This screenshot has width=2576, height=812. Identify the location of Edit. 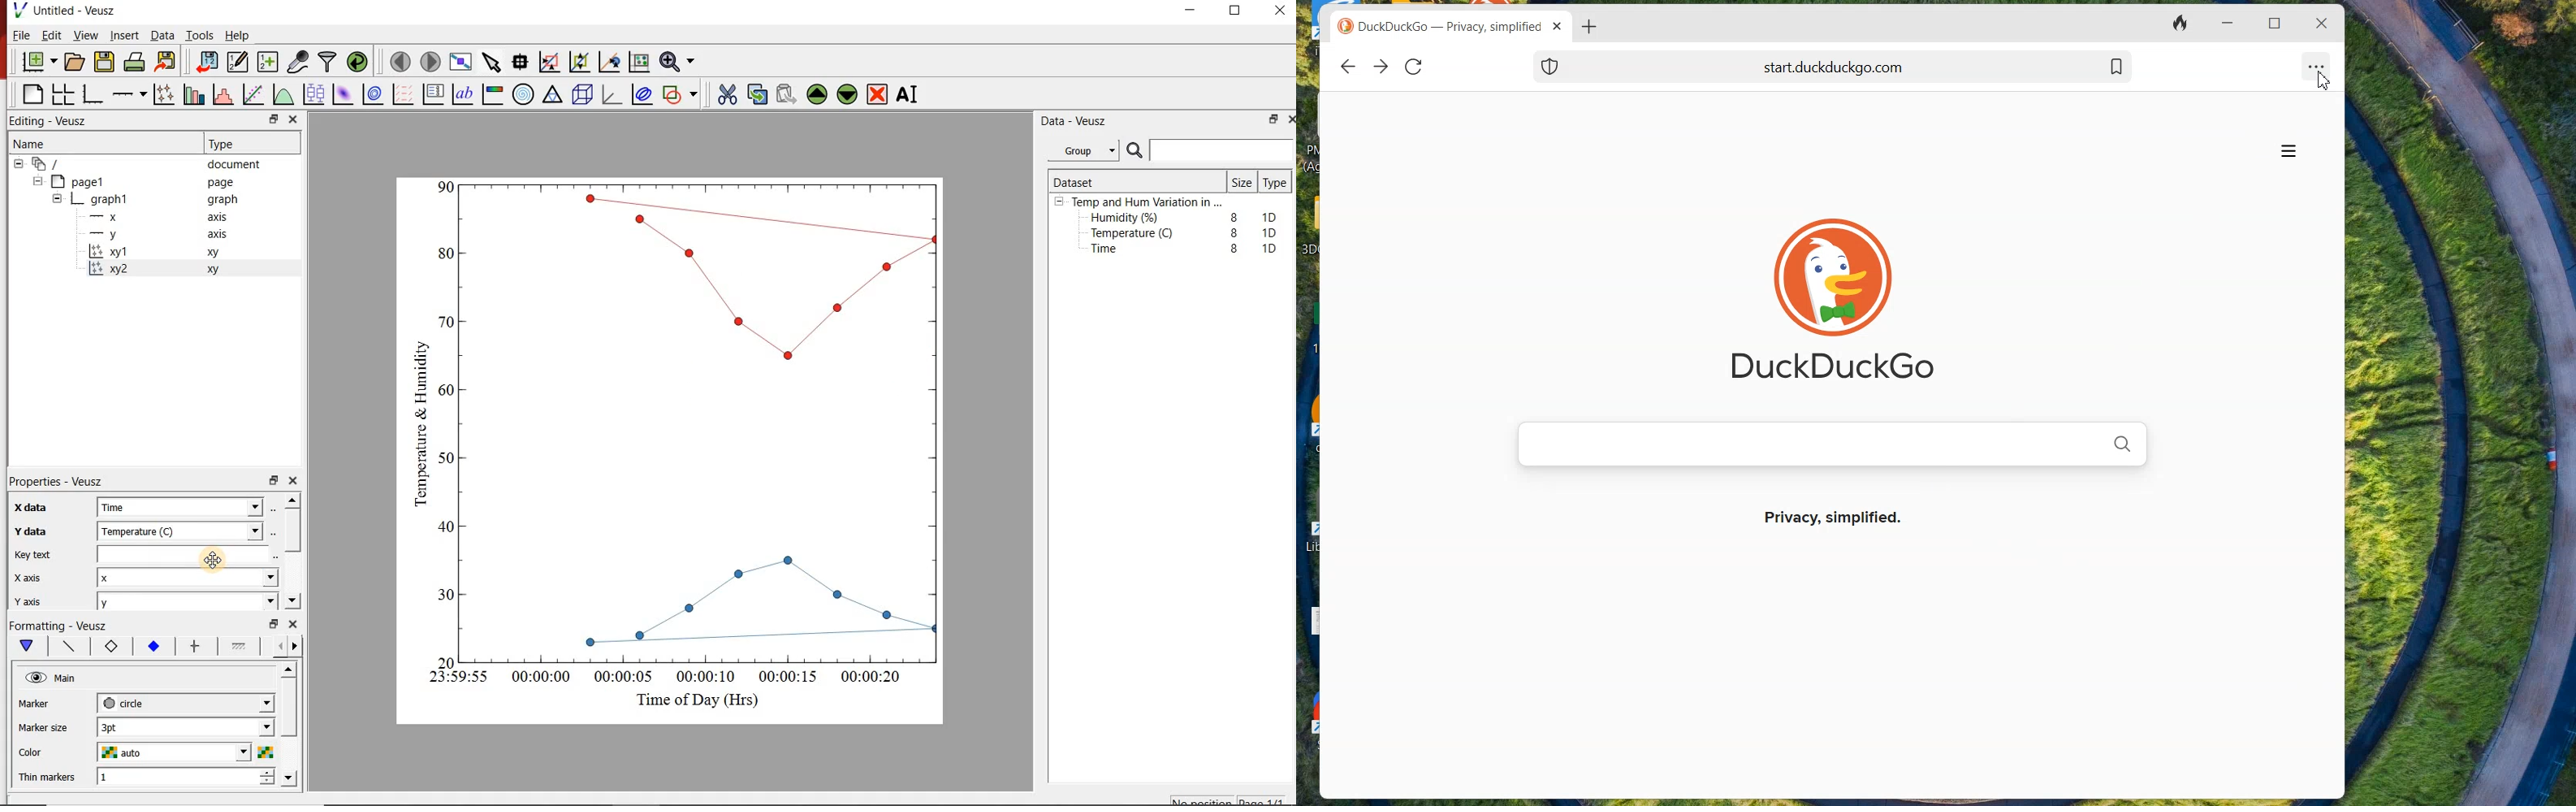
(52, 37).